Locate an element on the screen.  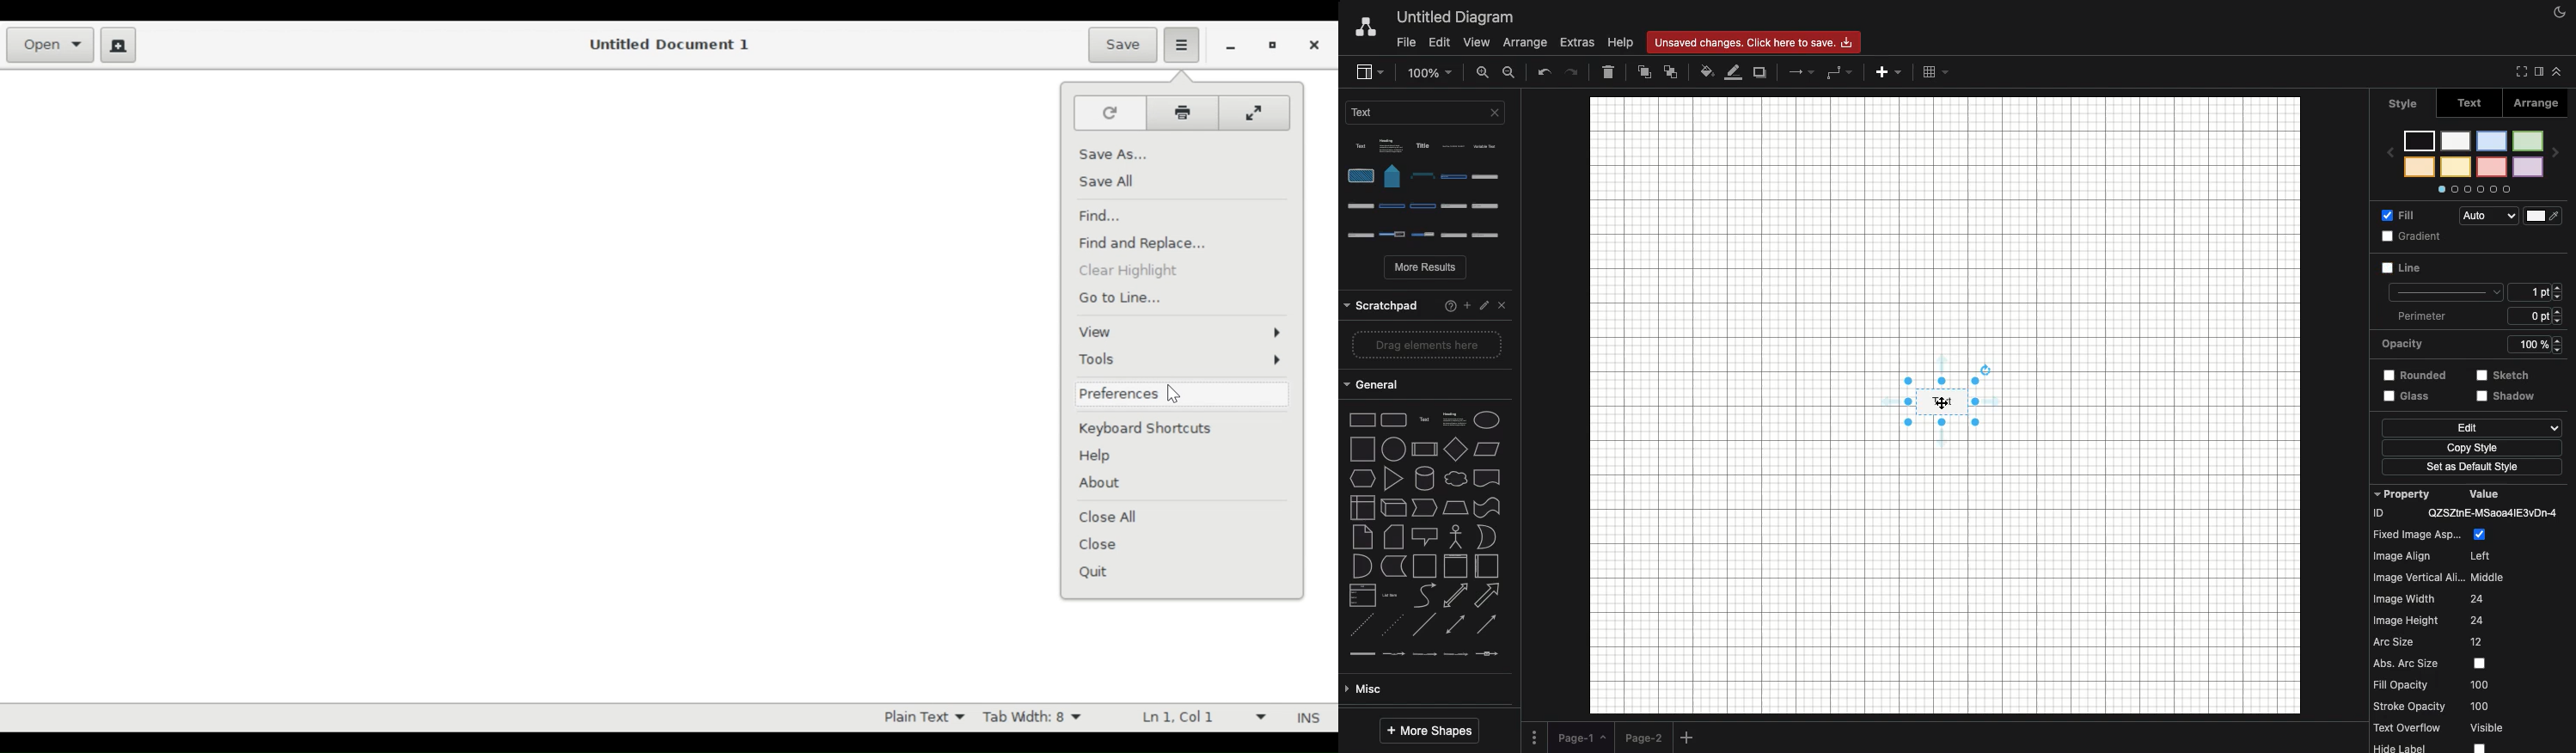
Copy style is located at coordinates (2473, 429).